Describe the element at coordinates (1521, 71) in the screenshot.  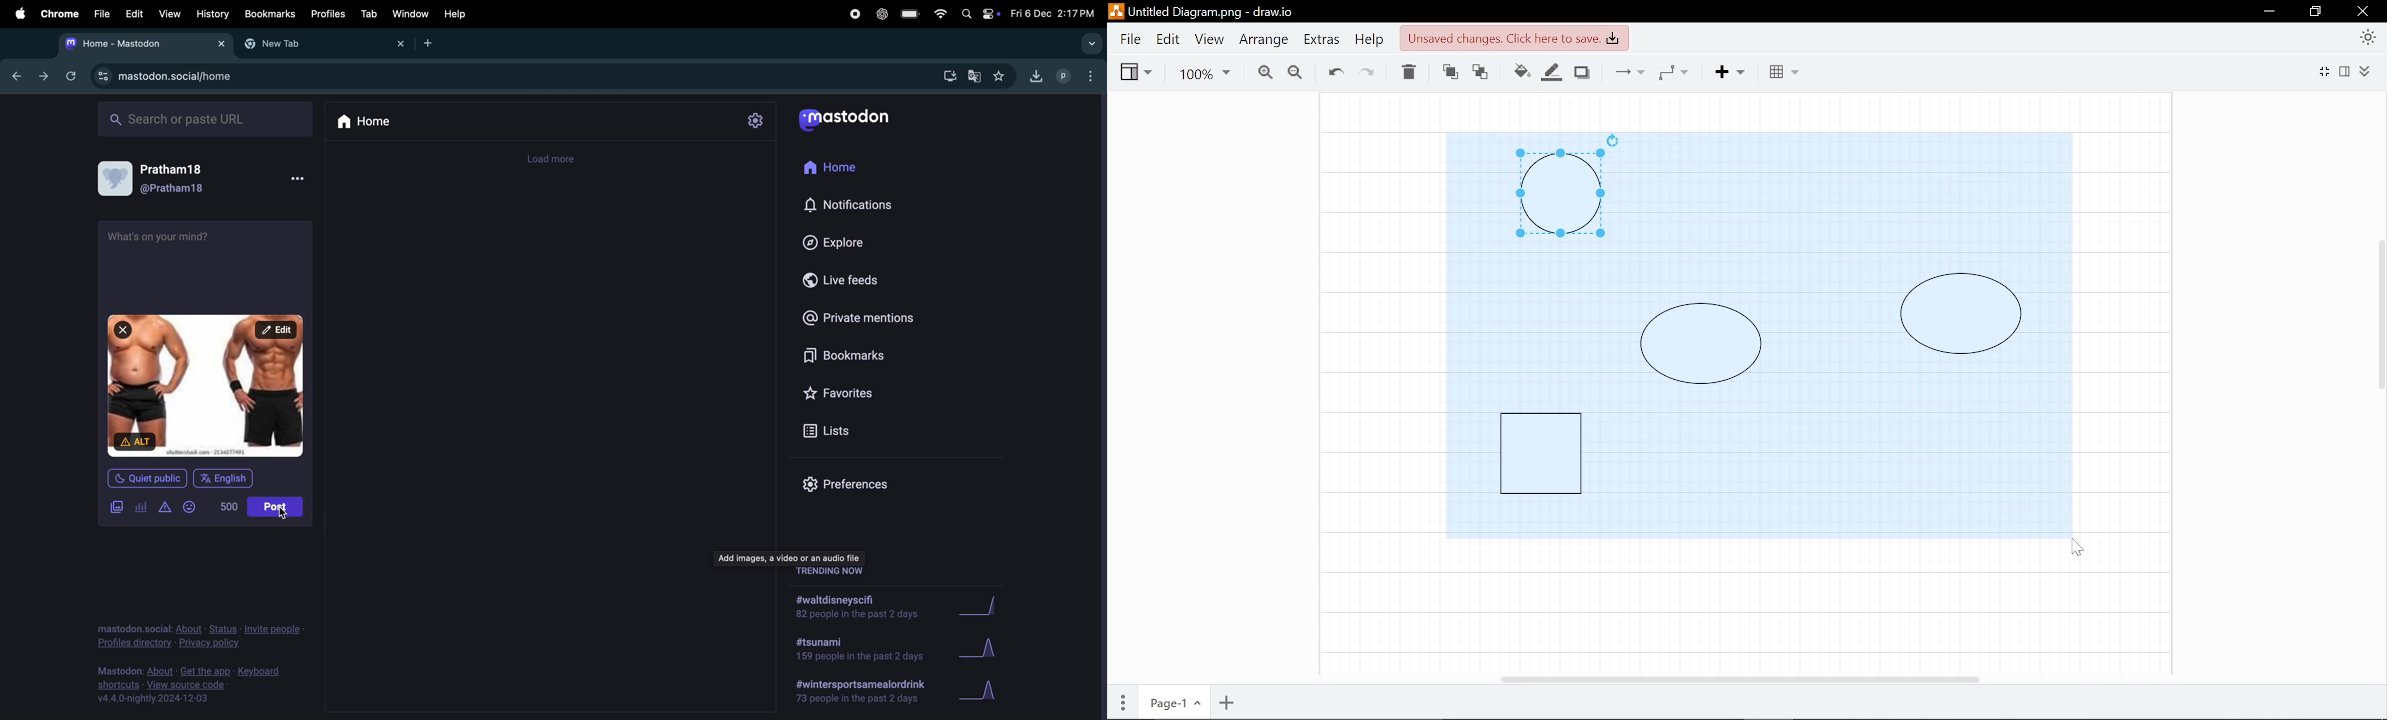
I see `Fill color` at that location.